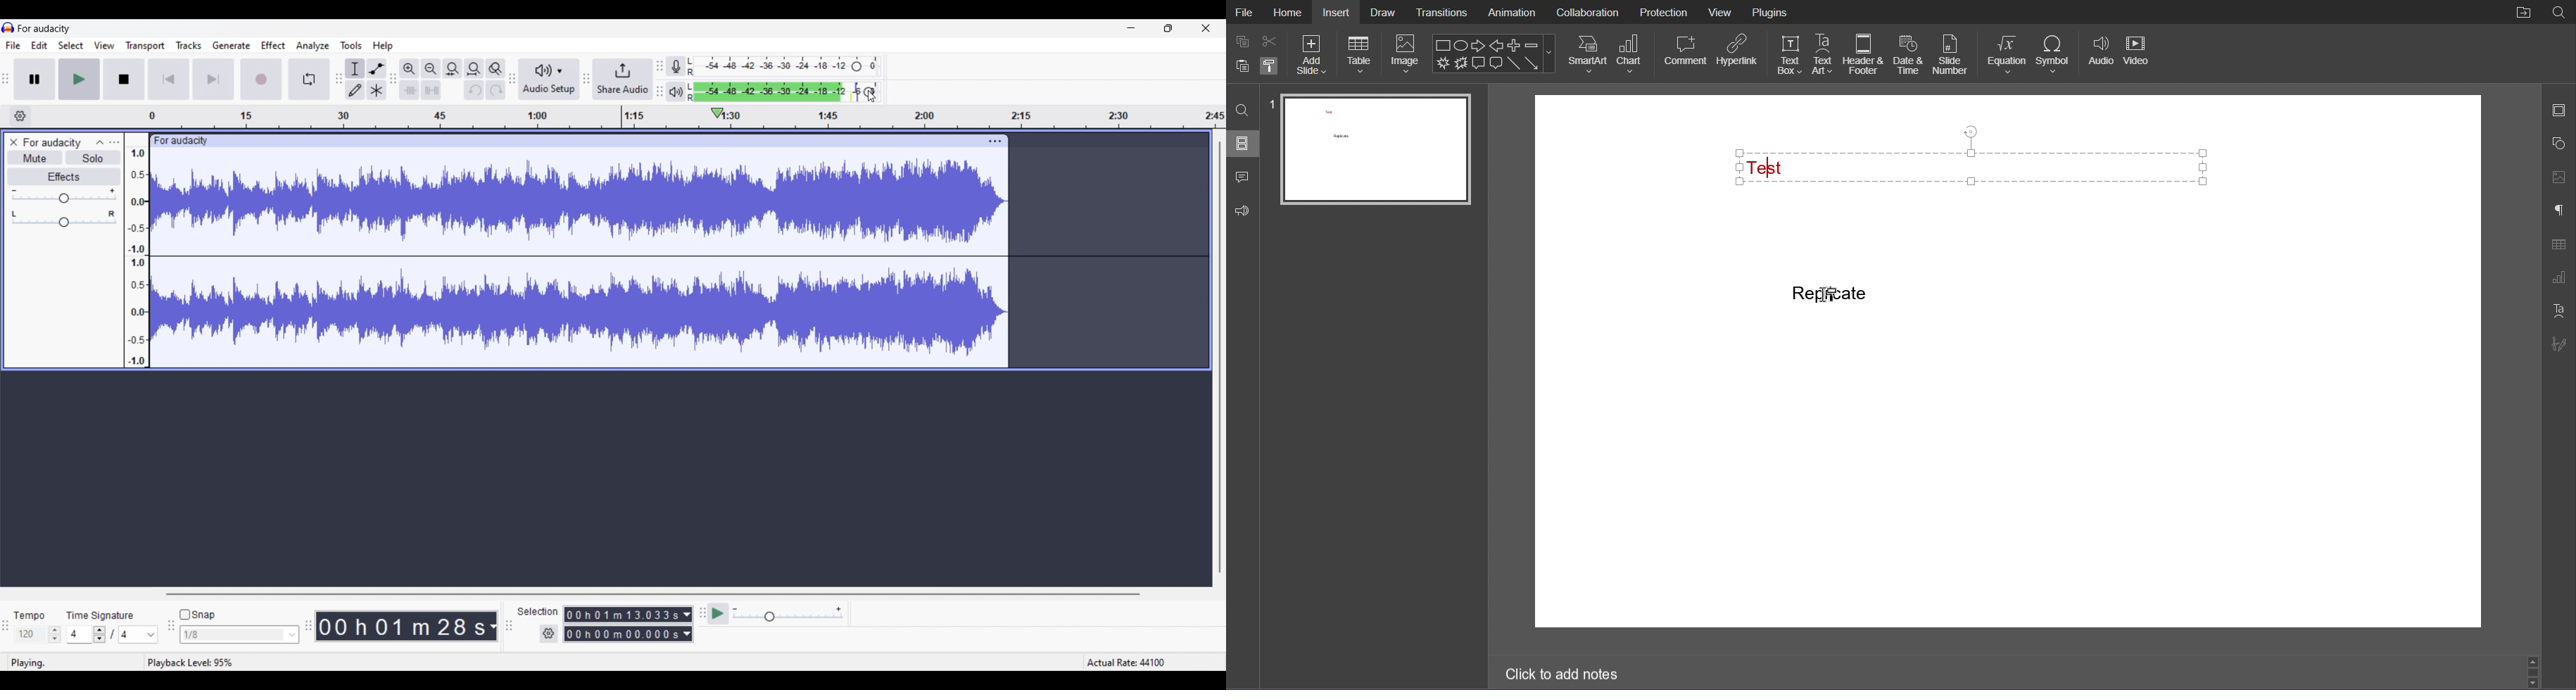  I want to click on Slides, so click(1244, 145).